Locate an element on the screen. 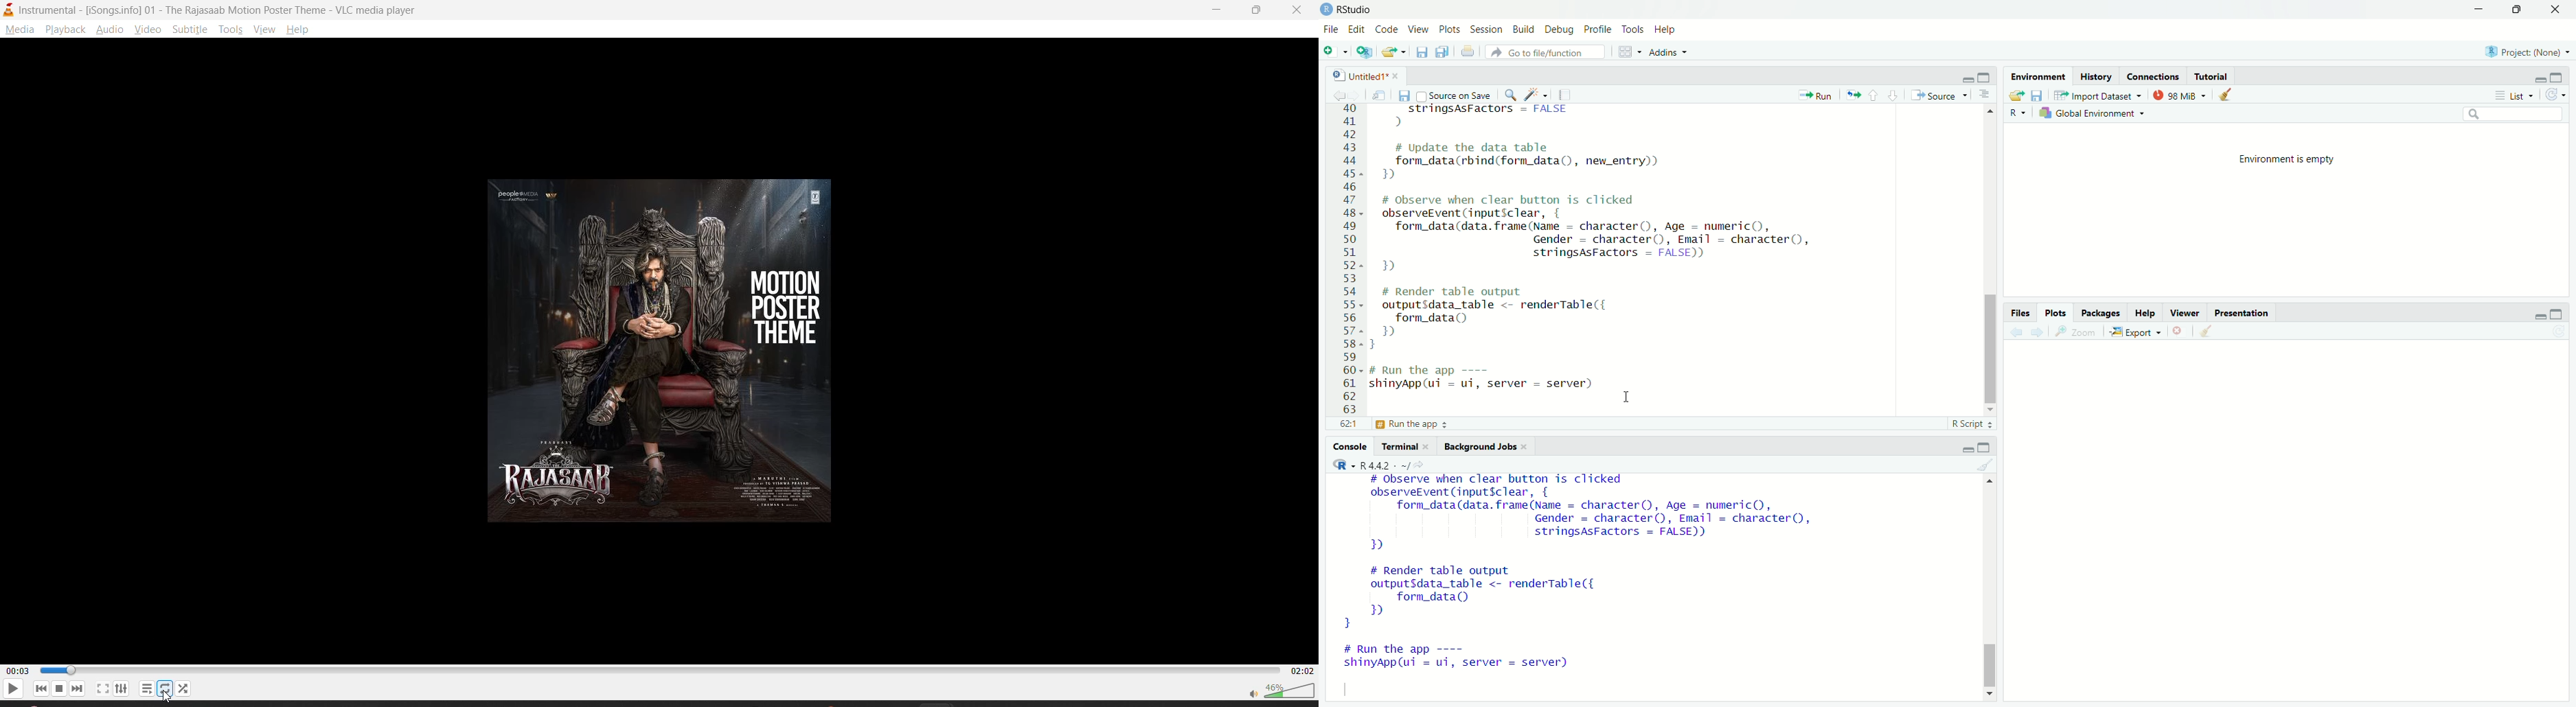 This screenshot has height=728, width=2576. Profile is located at coordinates (1598, 29).